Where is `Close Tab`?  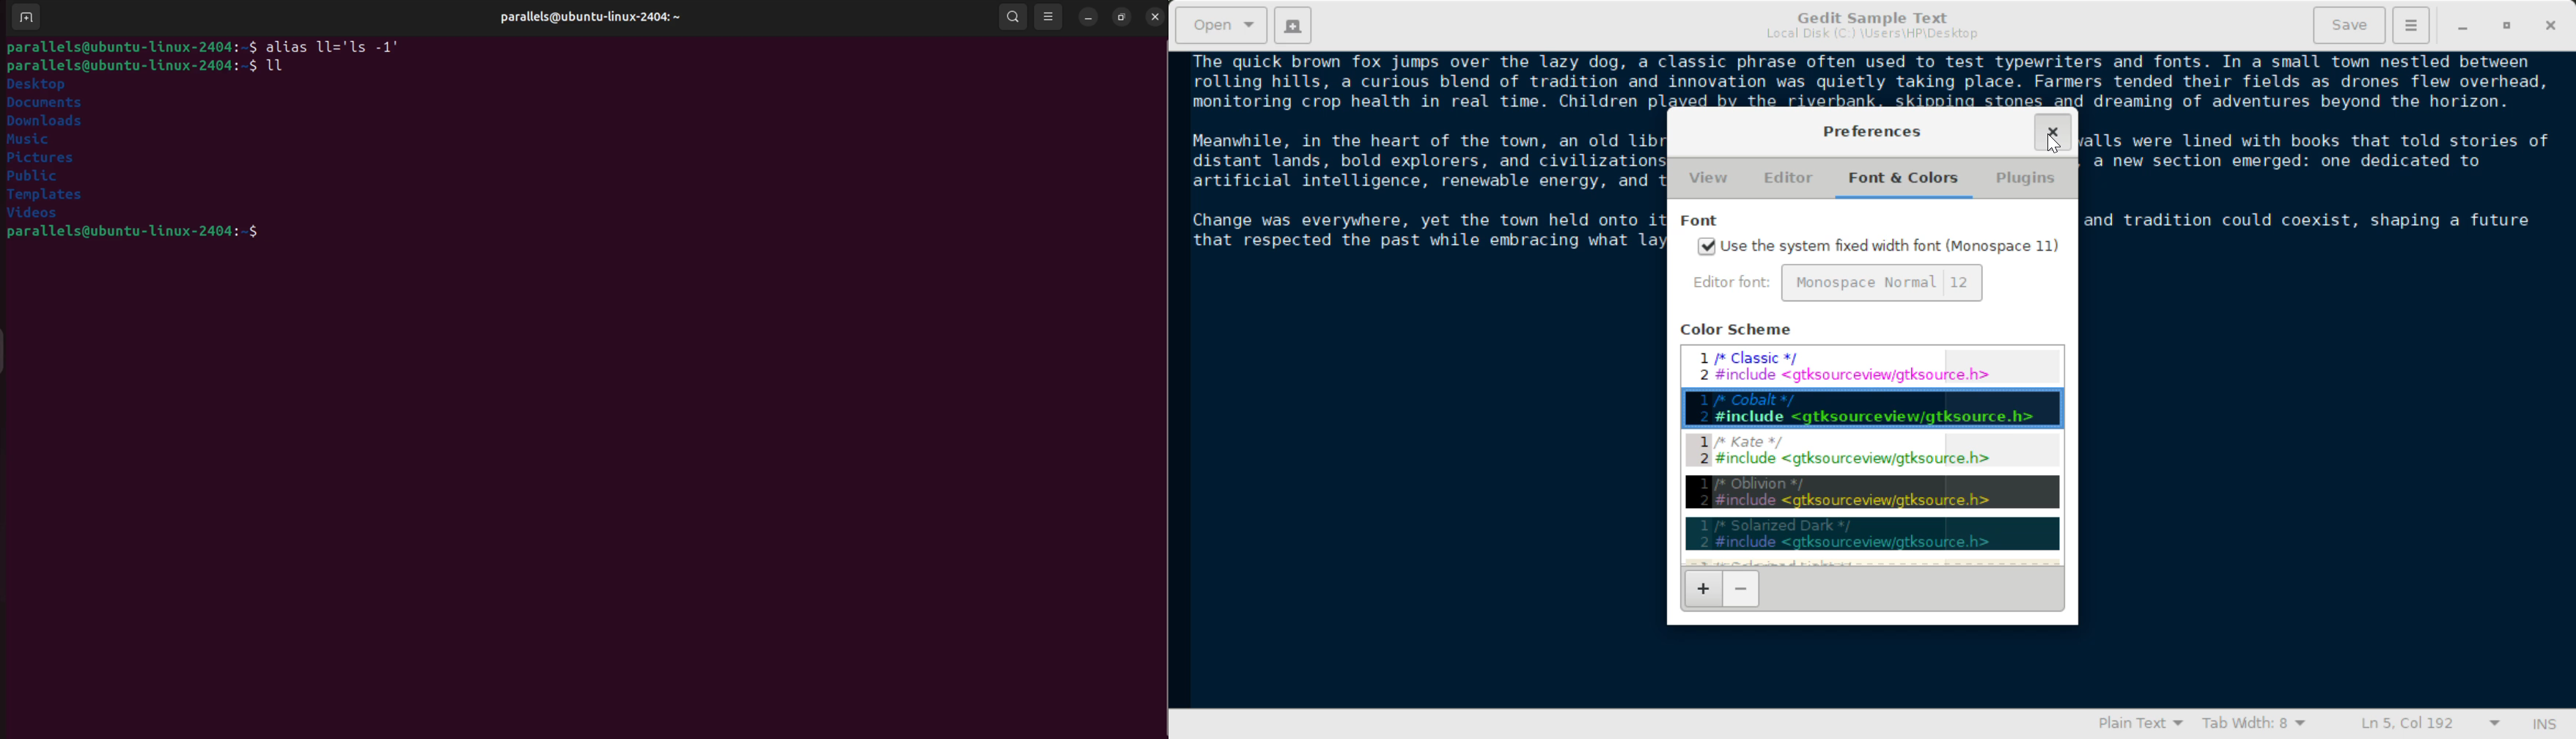 Close Tab is located at coordinates (2053, 133).